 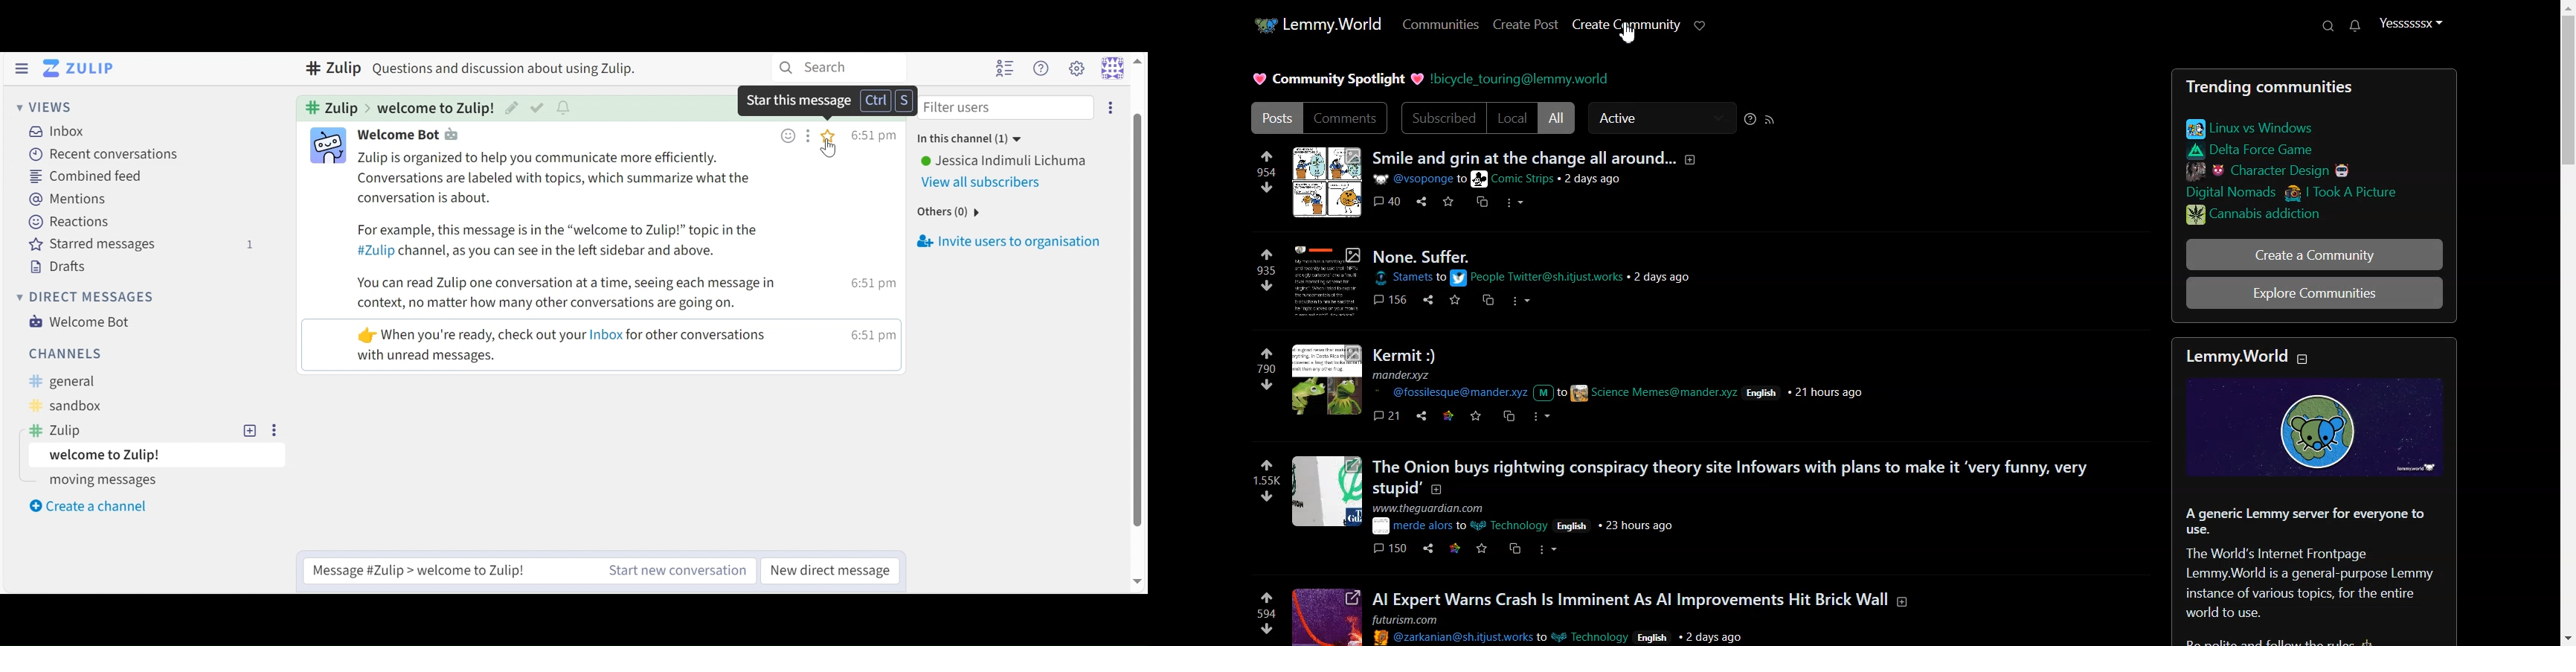 I want to click on Add emoji reaction, so click(x=787, y=134).